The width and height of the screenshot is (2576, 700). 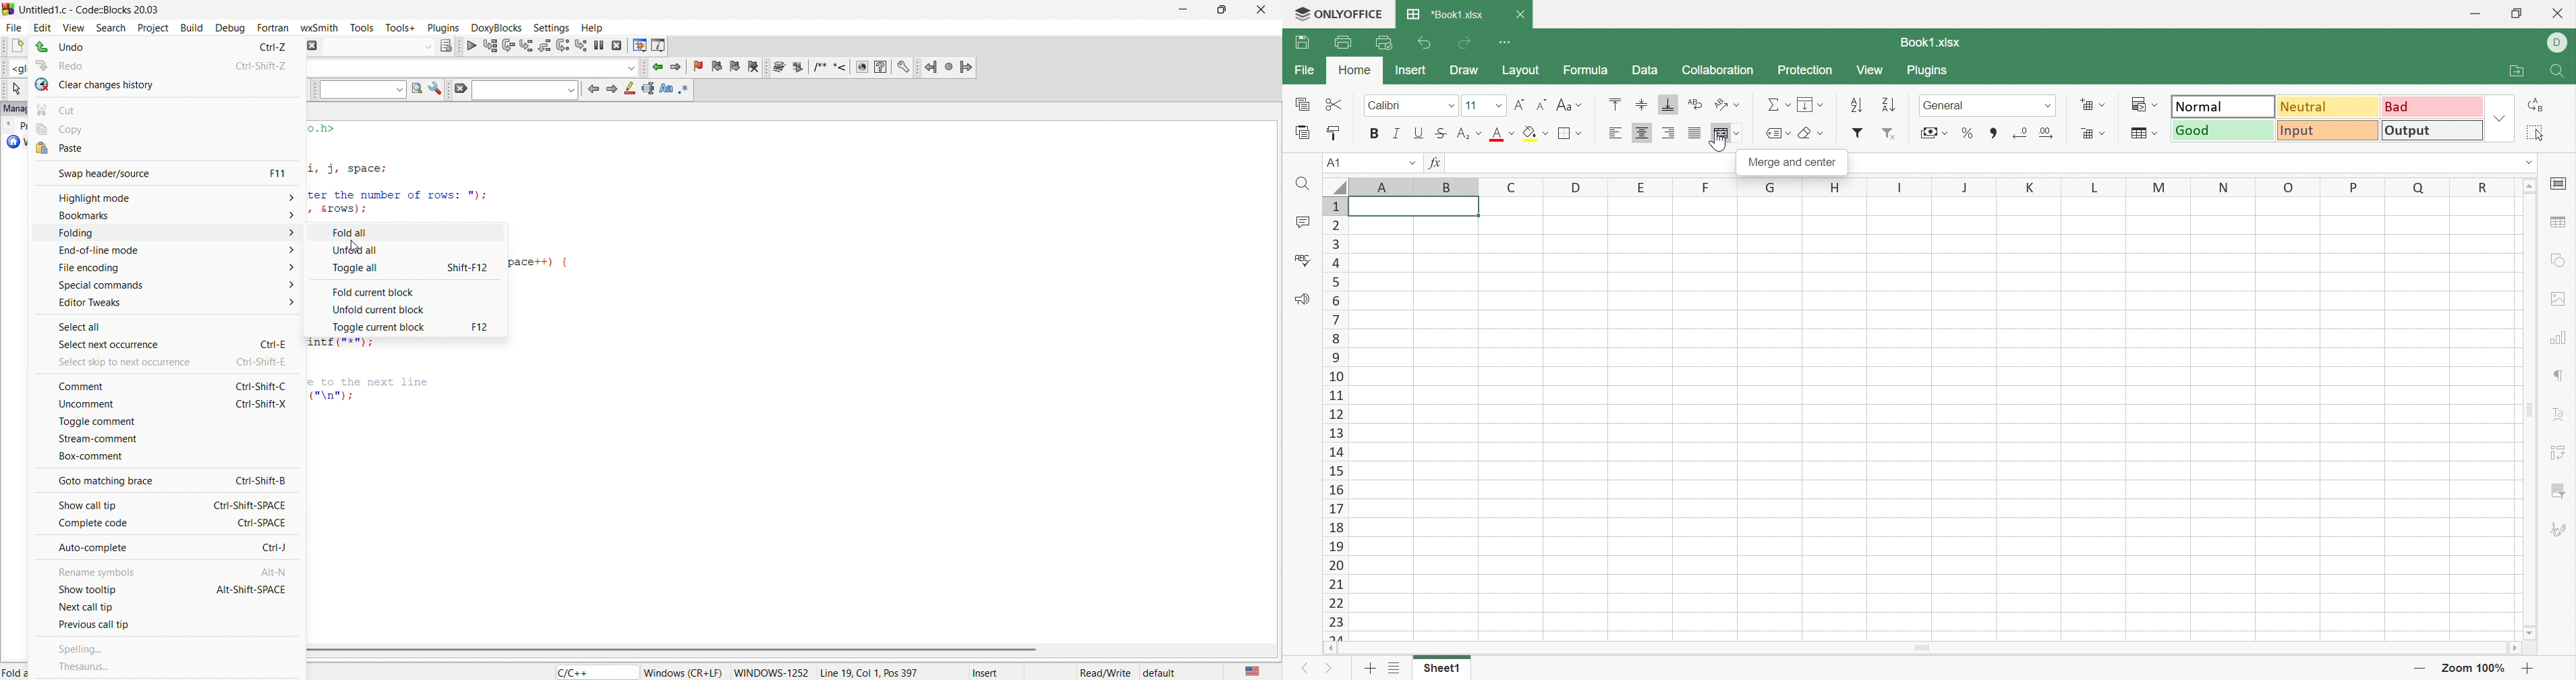 I want to click on Windows (CR+LF), so click(x=683, y=673).